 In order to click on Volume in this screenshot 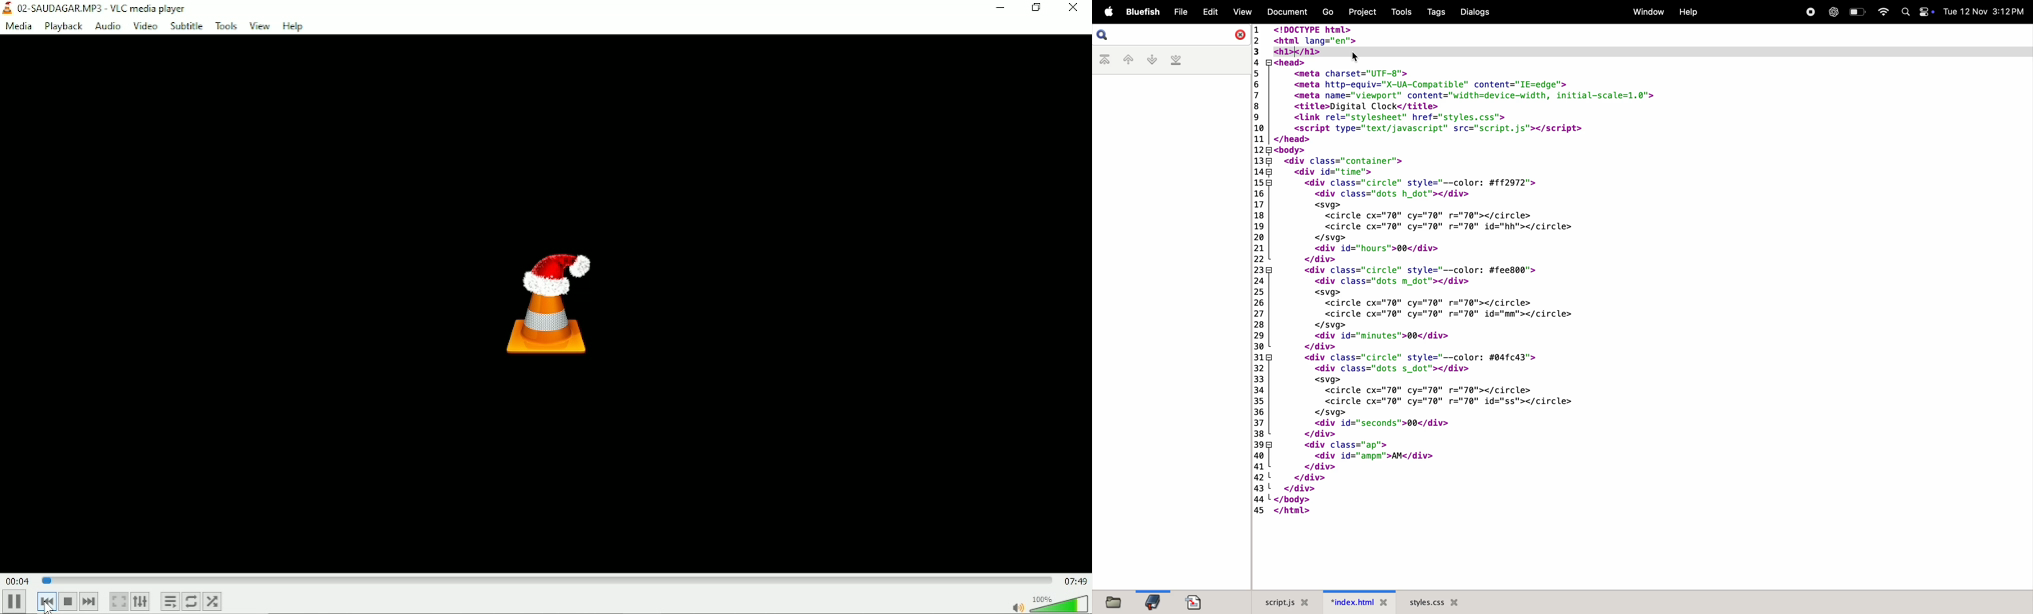, I will do `click(1046, 602)`.